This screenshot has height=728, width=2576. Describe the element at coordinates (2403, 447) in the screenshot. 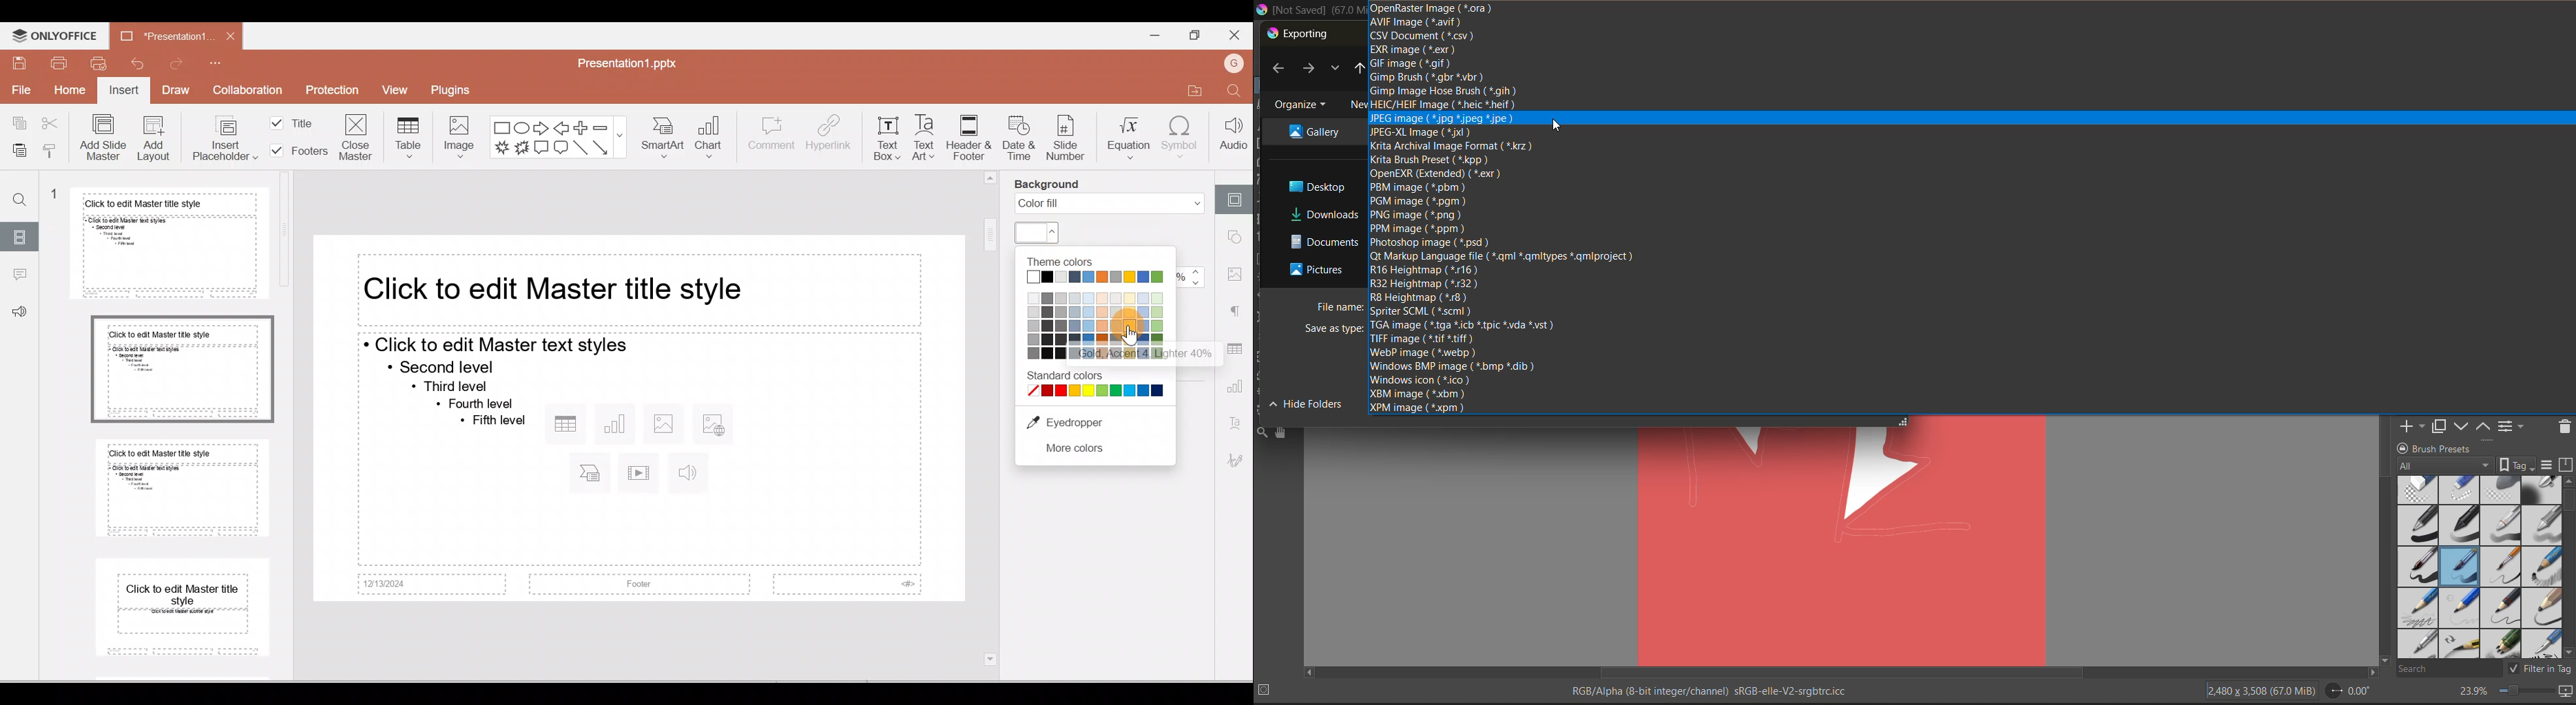

I see `lock/unlock docker` at that location.